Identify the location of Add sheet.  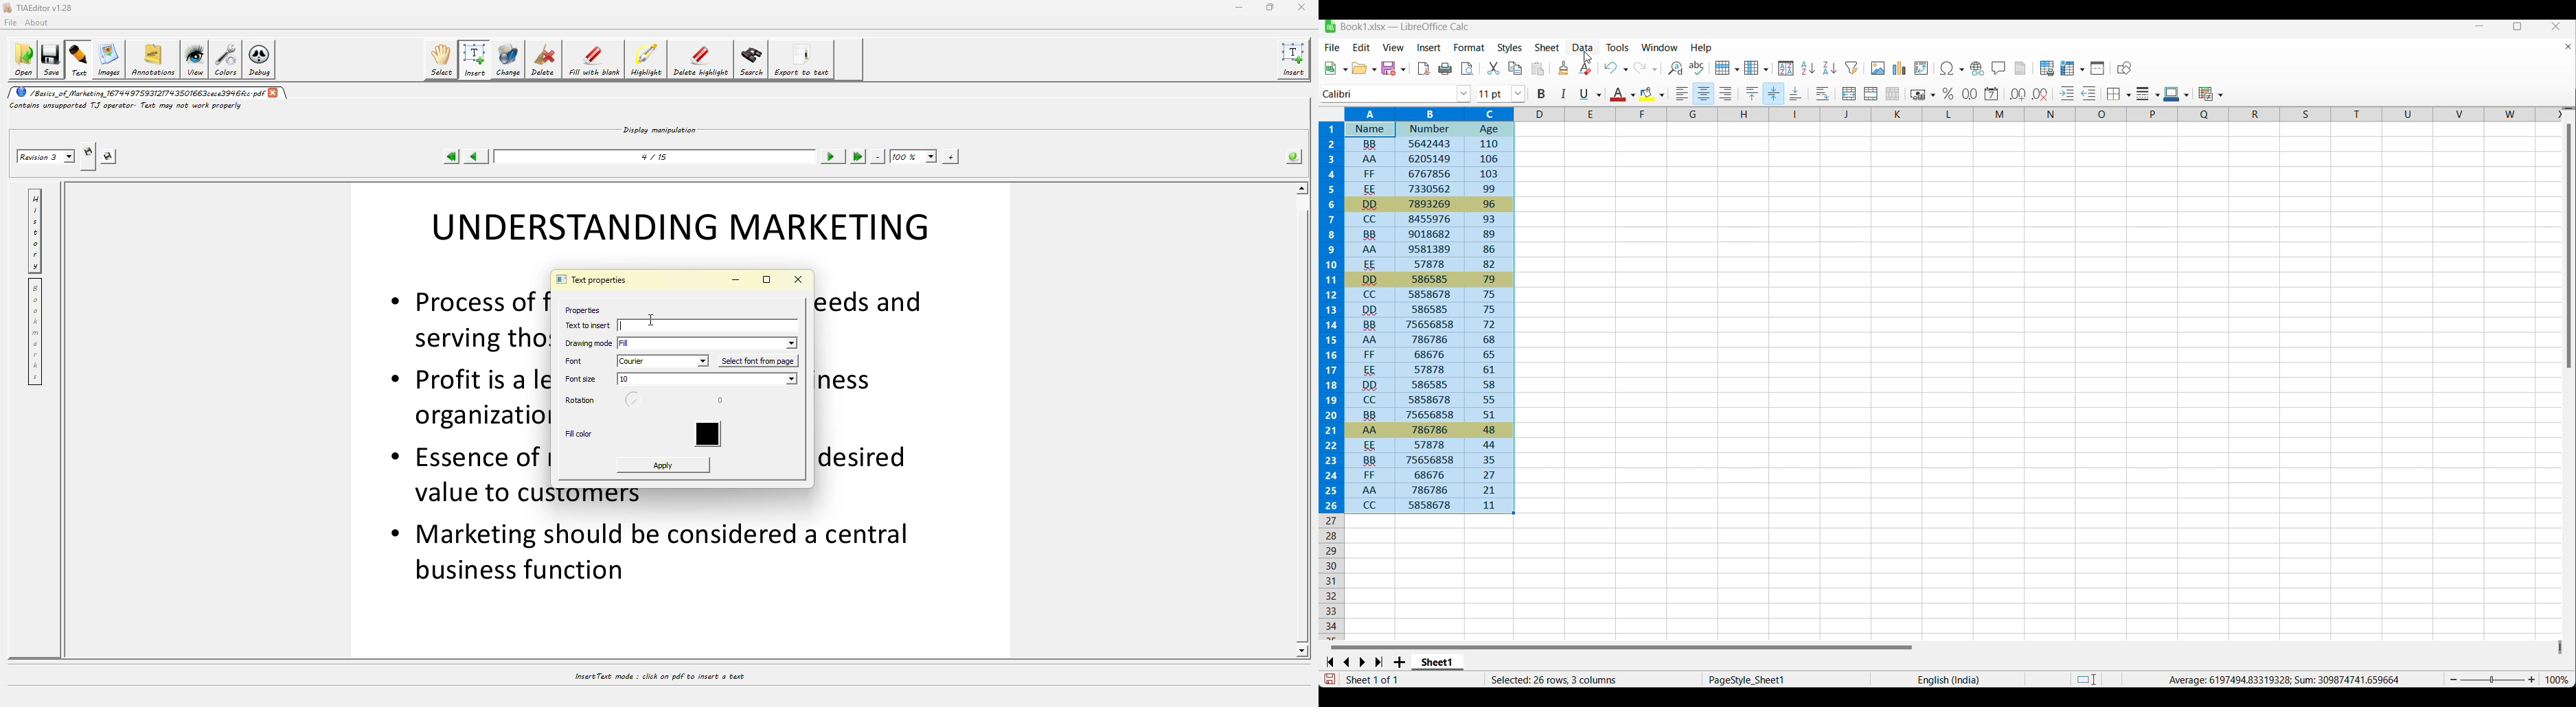
(1399, 662).